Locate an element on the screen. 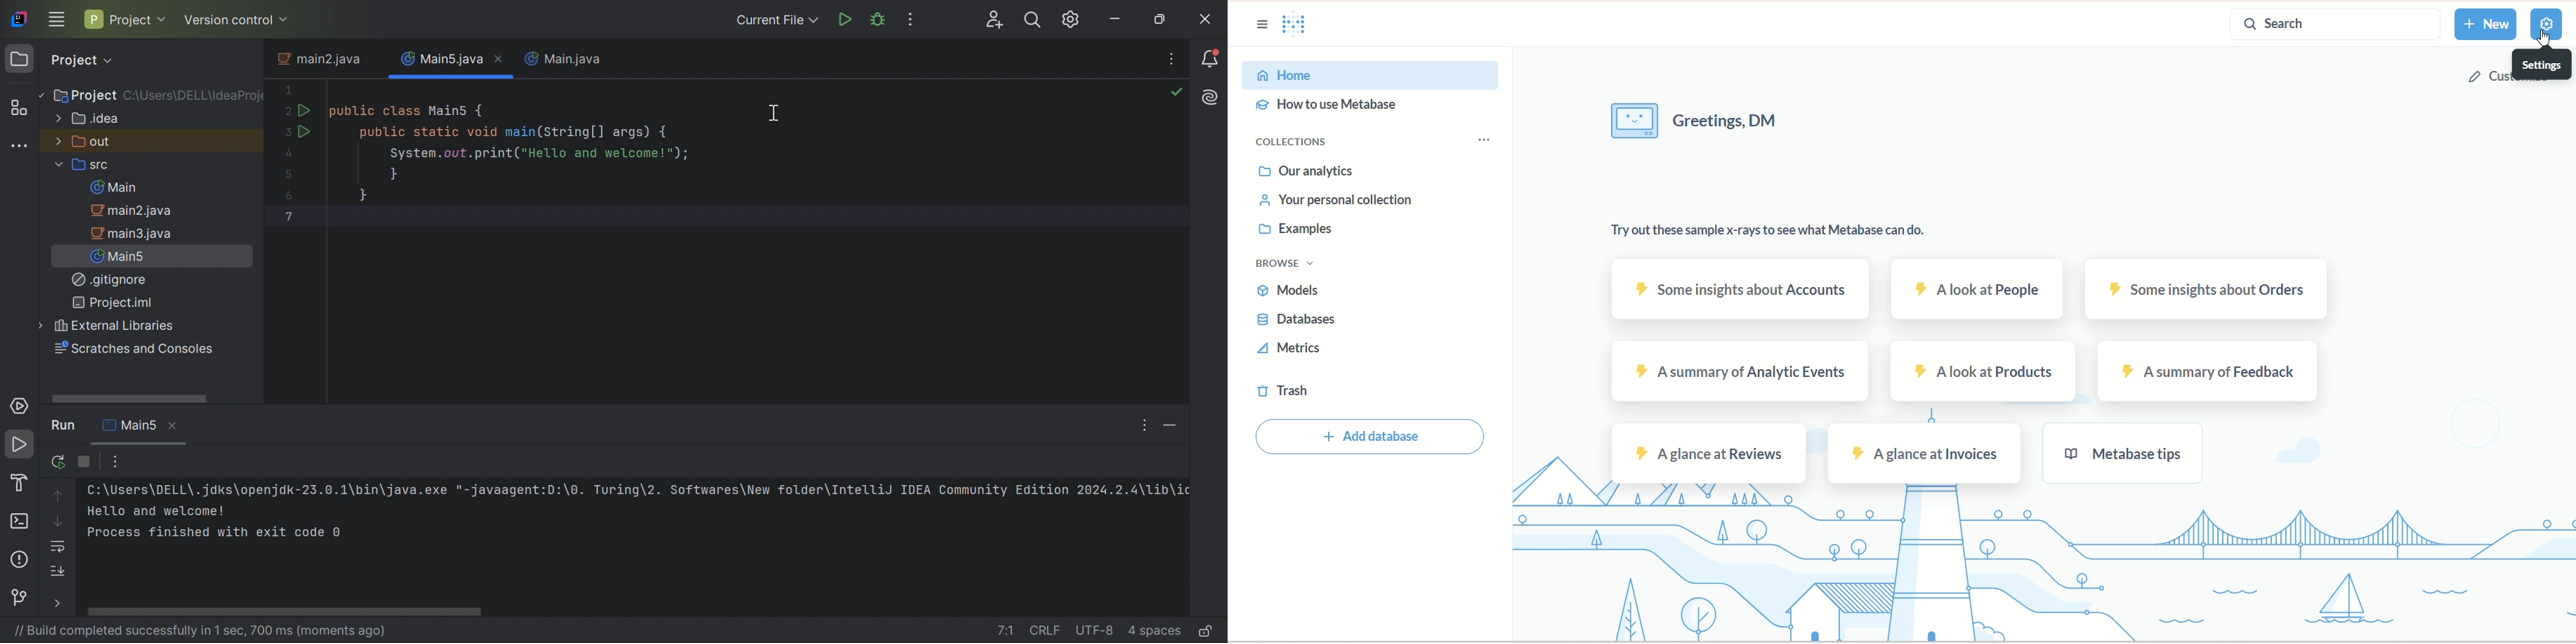 The width and height of the screenshot is (2576, 644). Run is located at coordinates (306, 133).